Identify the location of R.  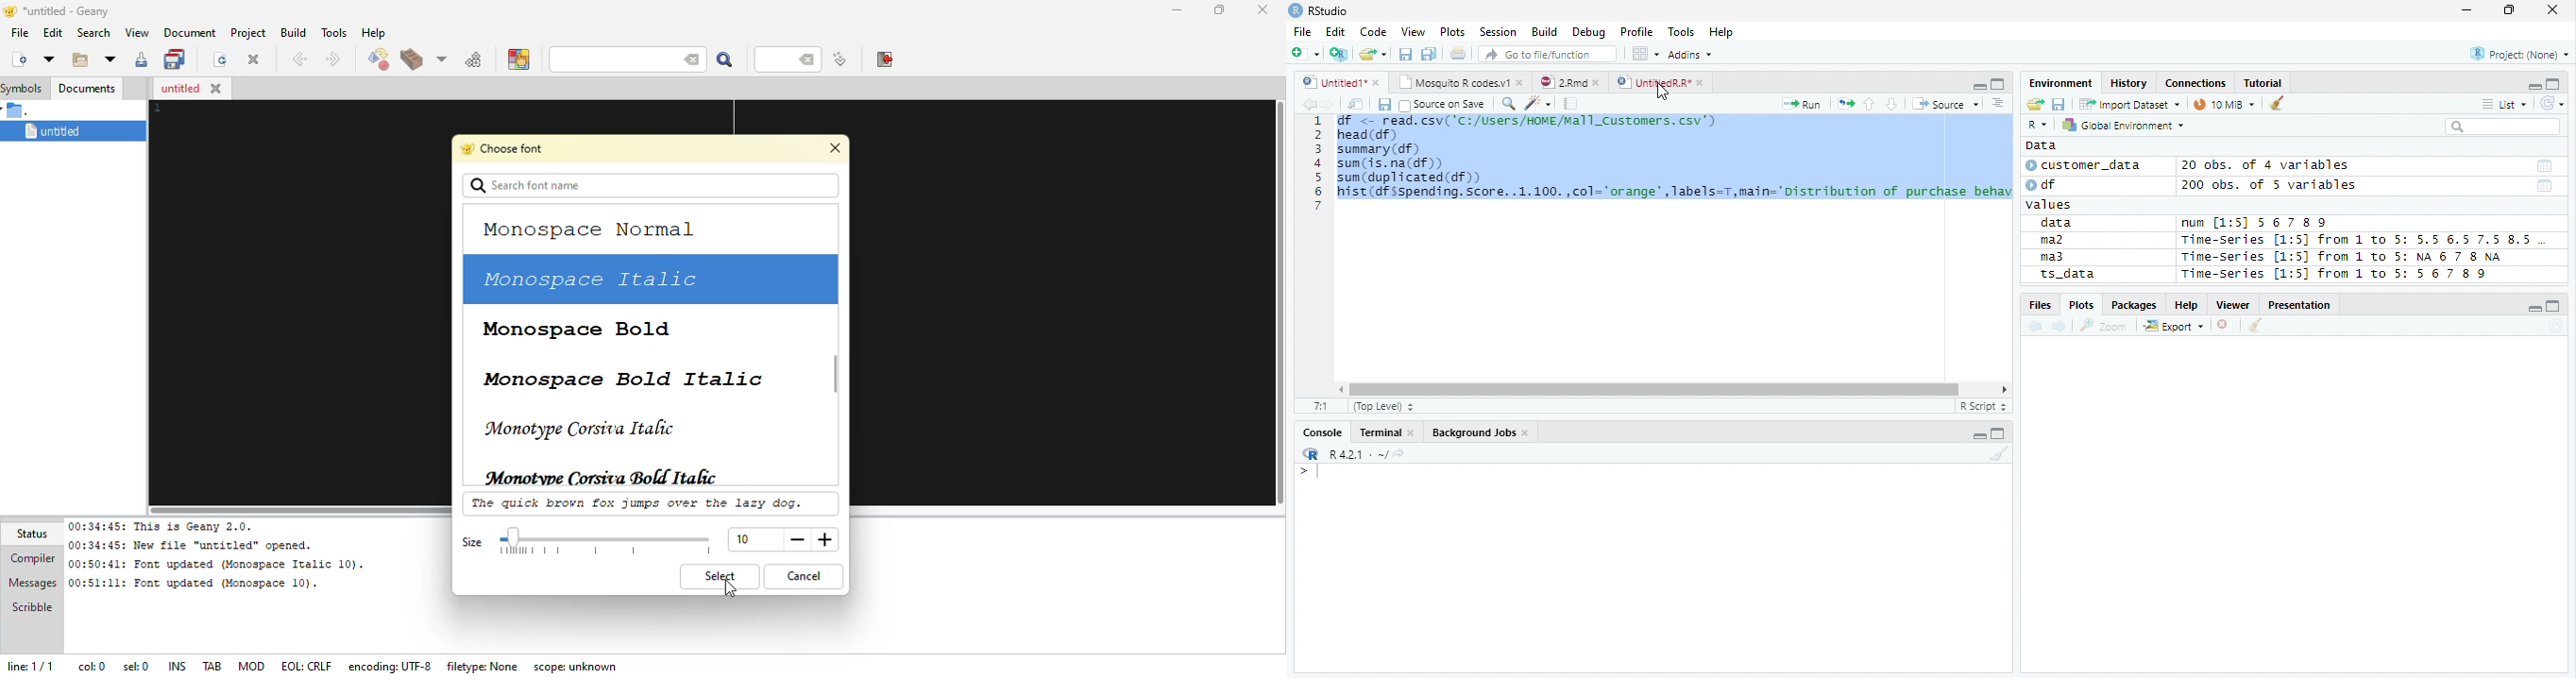
(1309, 454).